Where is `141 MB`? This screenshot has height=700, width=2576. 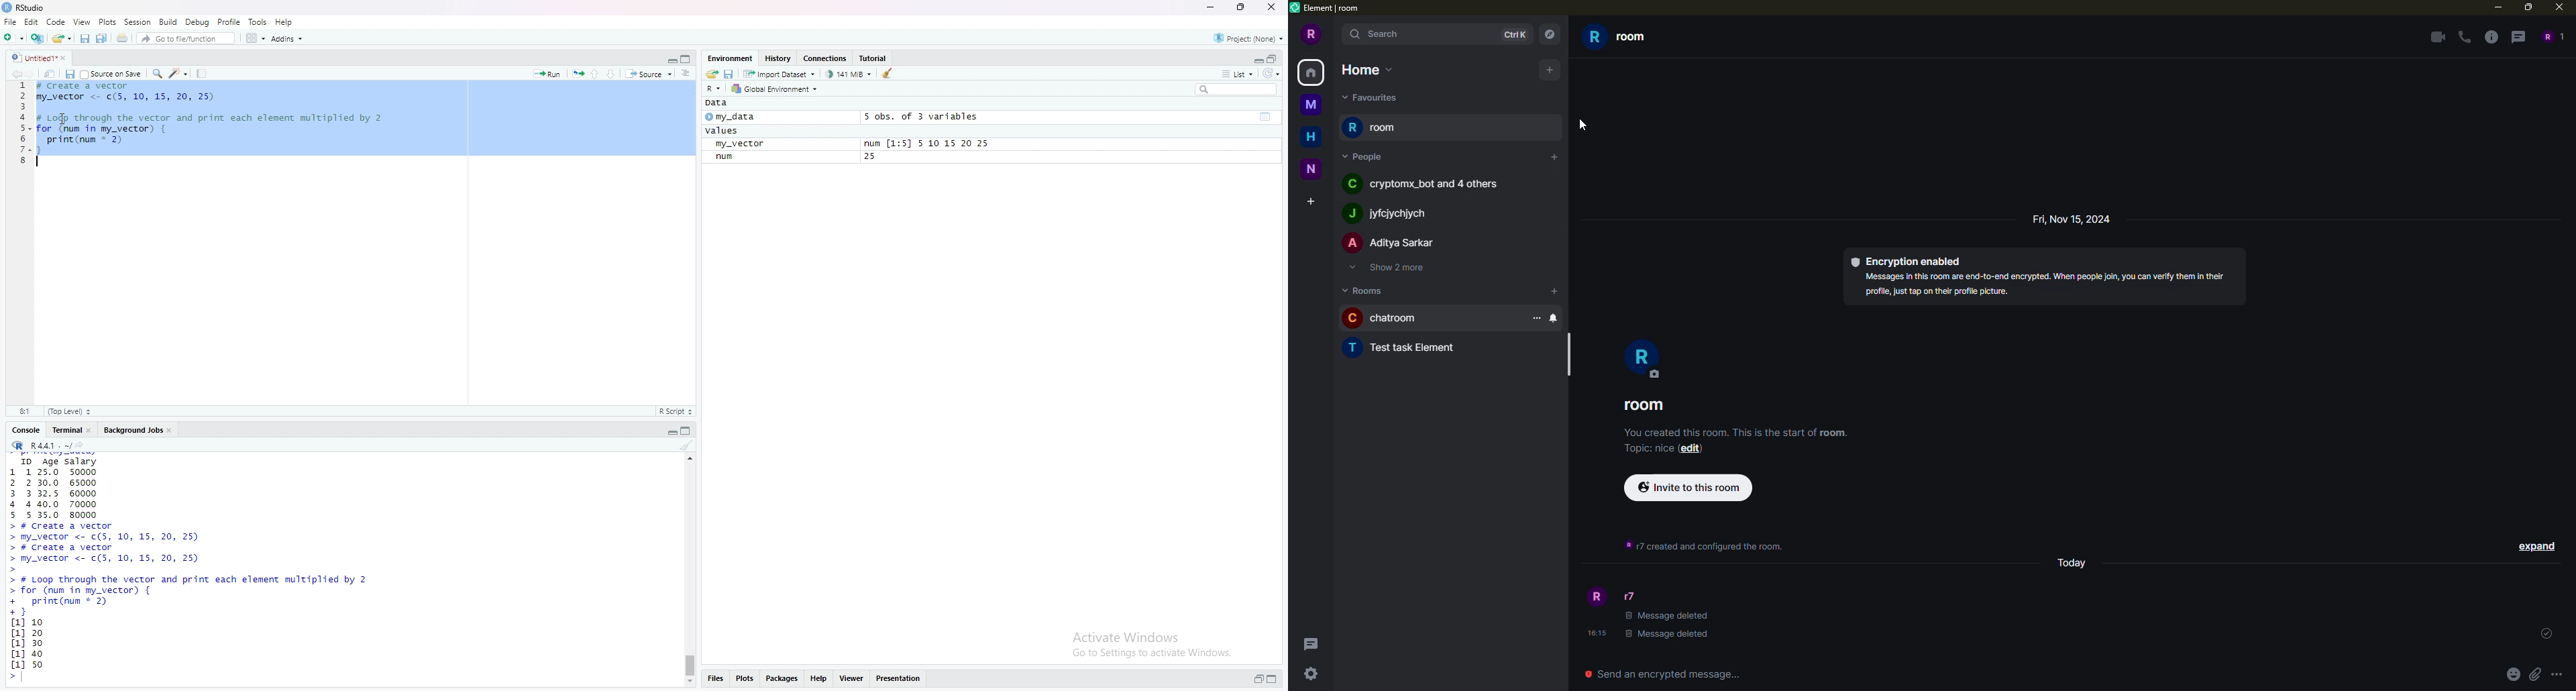
141 MB is located at coordinates (850, 74).